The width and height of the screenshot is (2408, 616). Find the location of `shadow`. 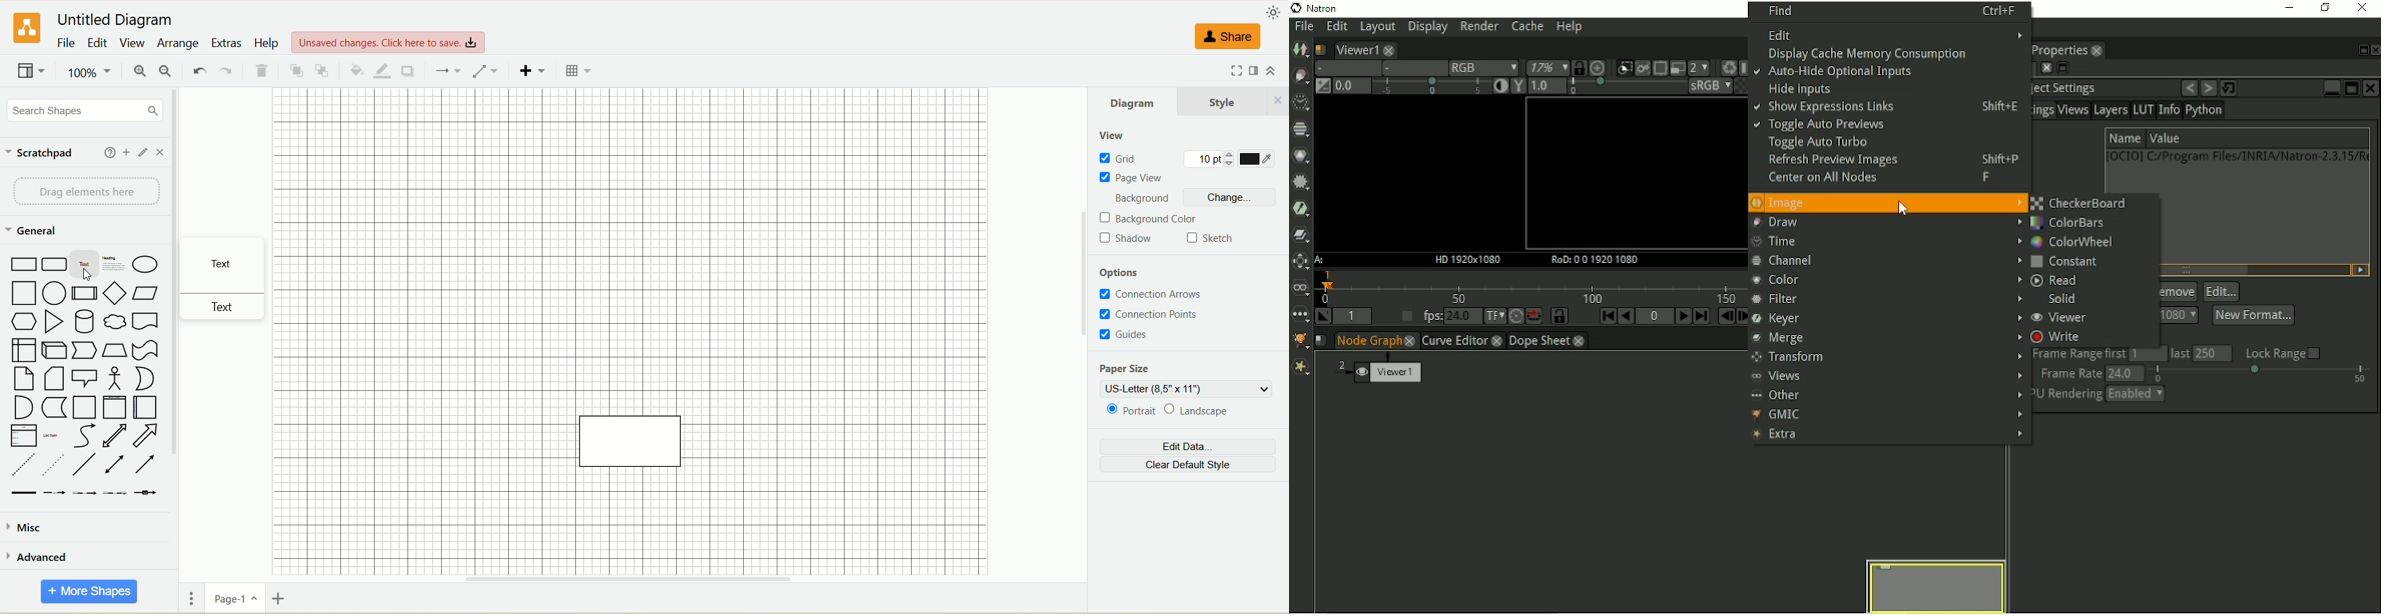

shadow is located at coordinates (1132, 239).